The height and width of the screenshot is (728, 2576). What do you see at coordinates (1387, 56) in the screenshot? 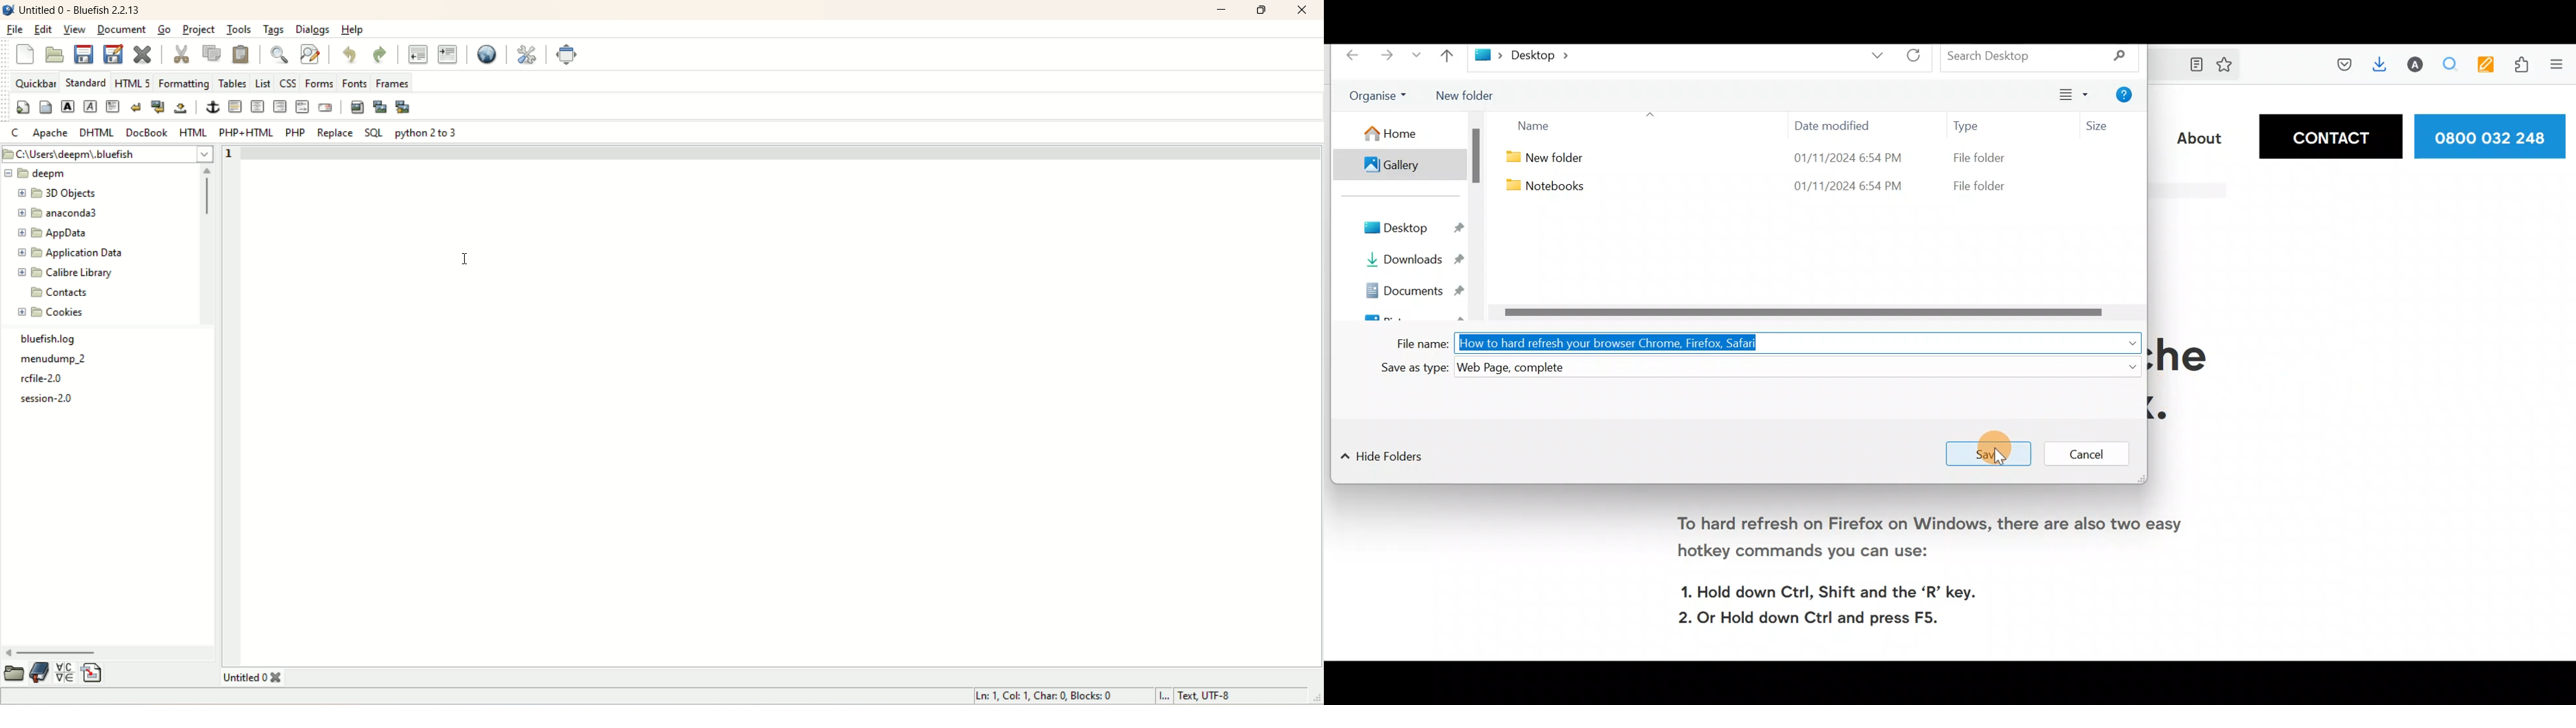
I see `Forward` at bounding box center [1387, 56].